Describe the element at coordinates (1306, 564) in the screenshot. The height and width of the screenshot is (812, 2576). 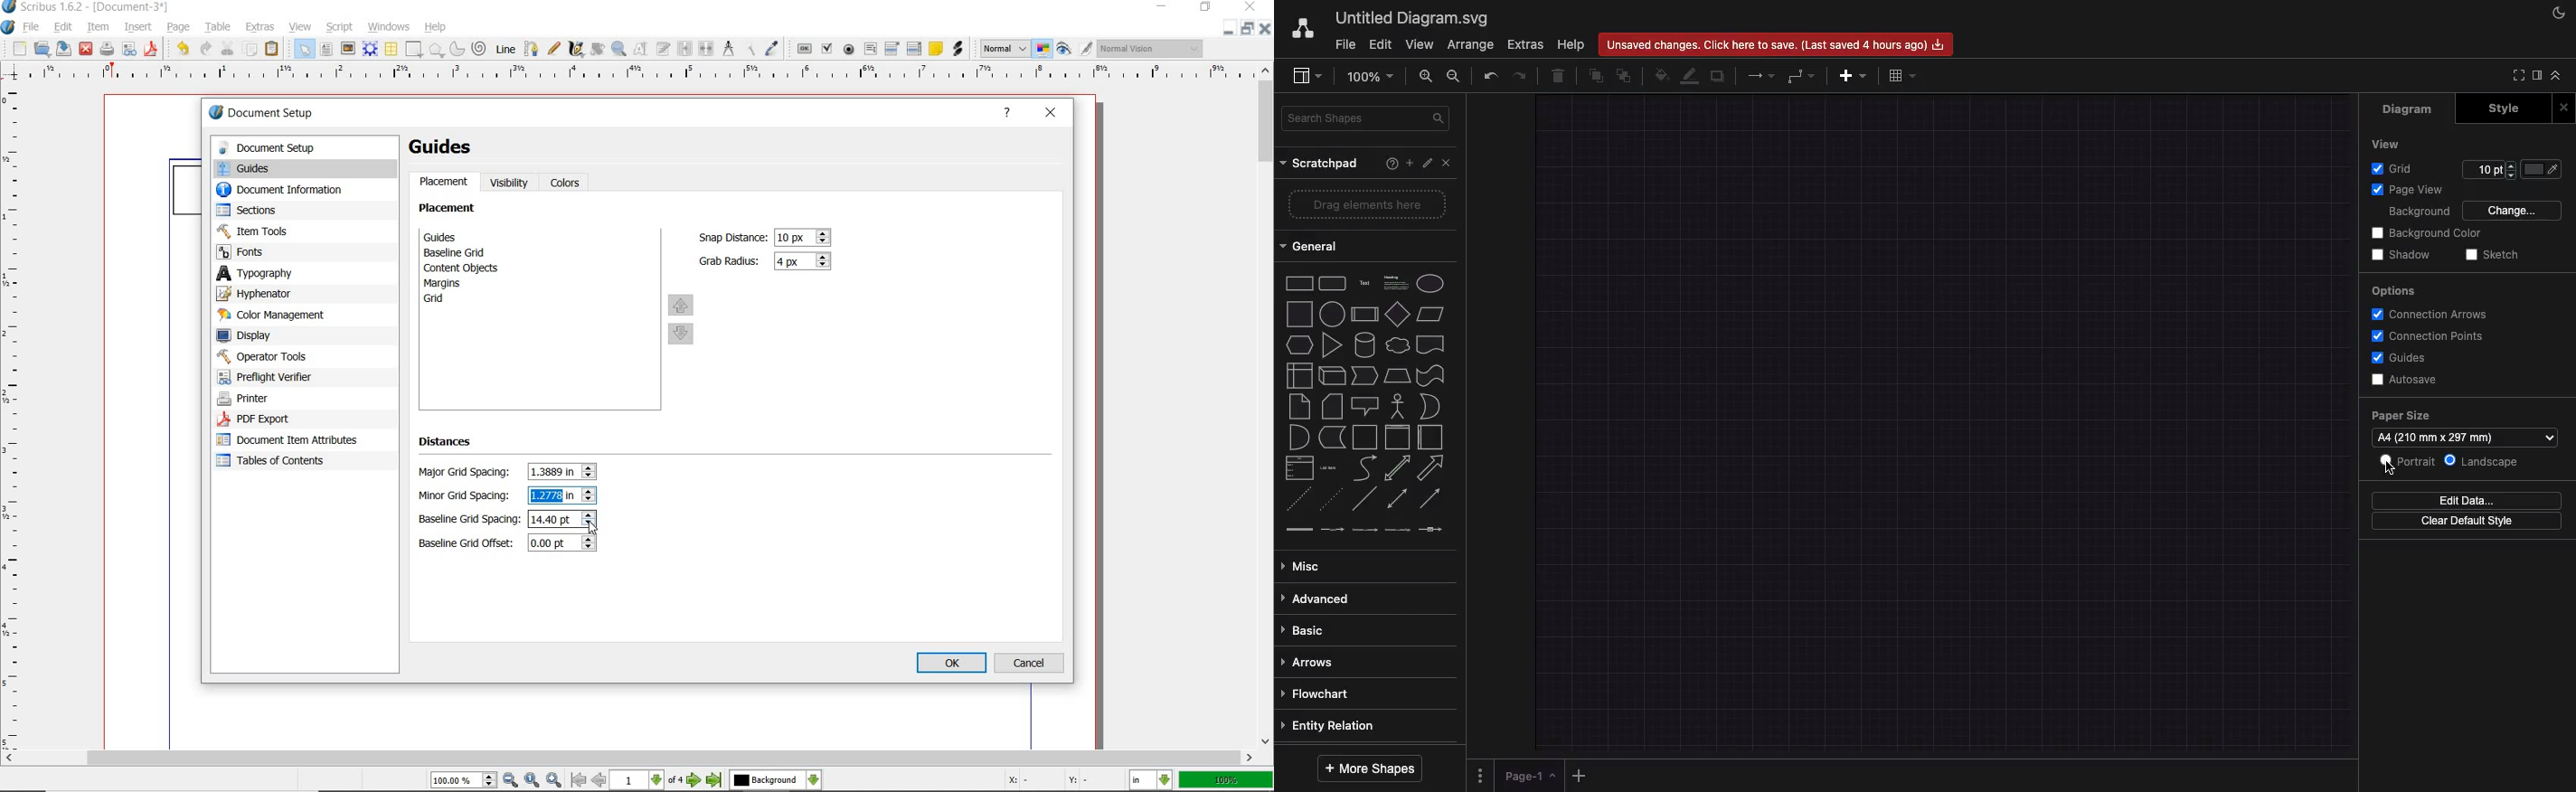
I see `Misc` at that location.